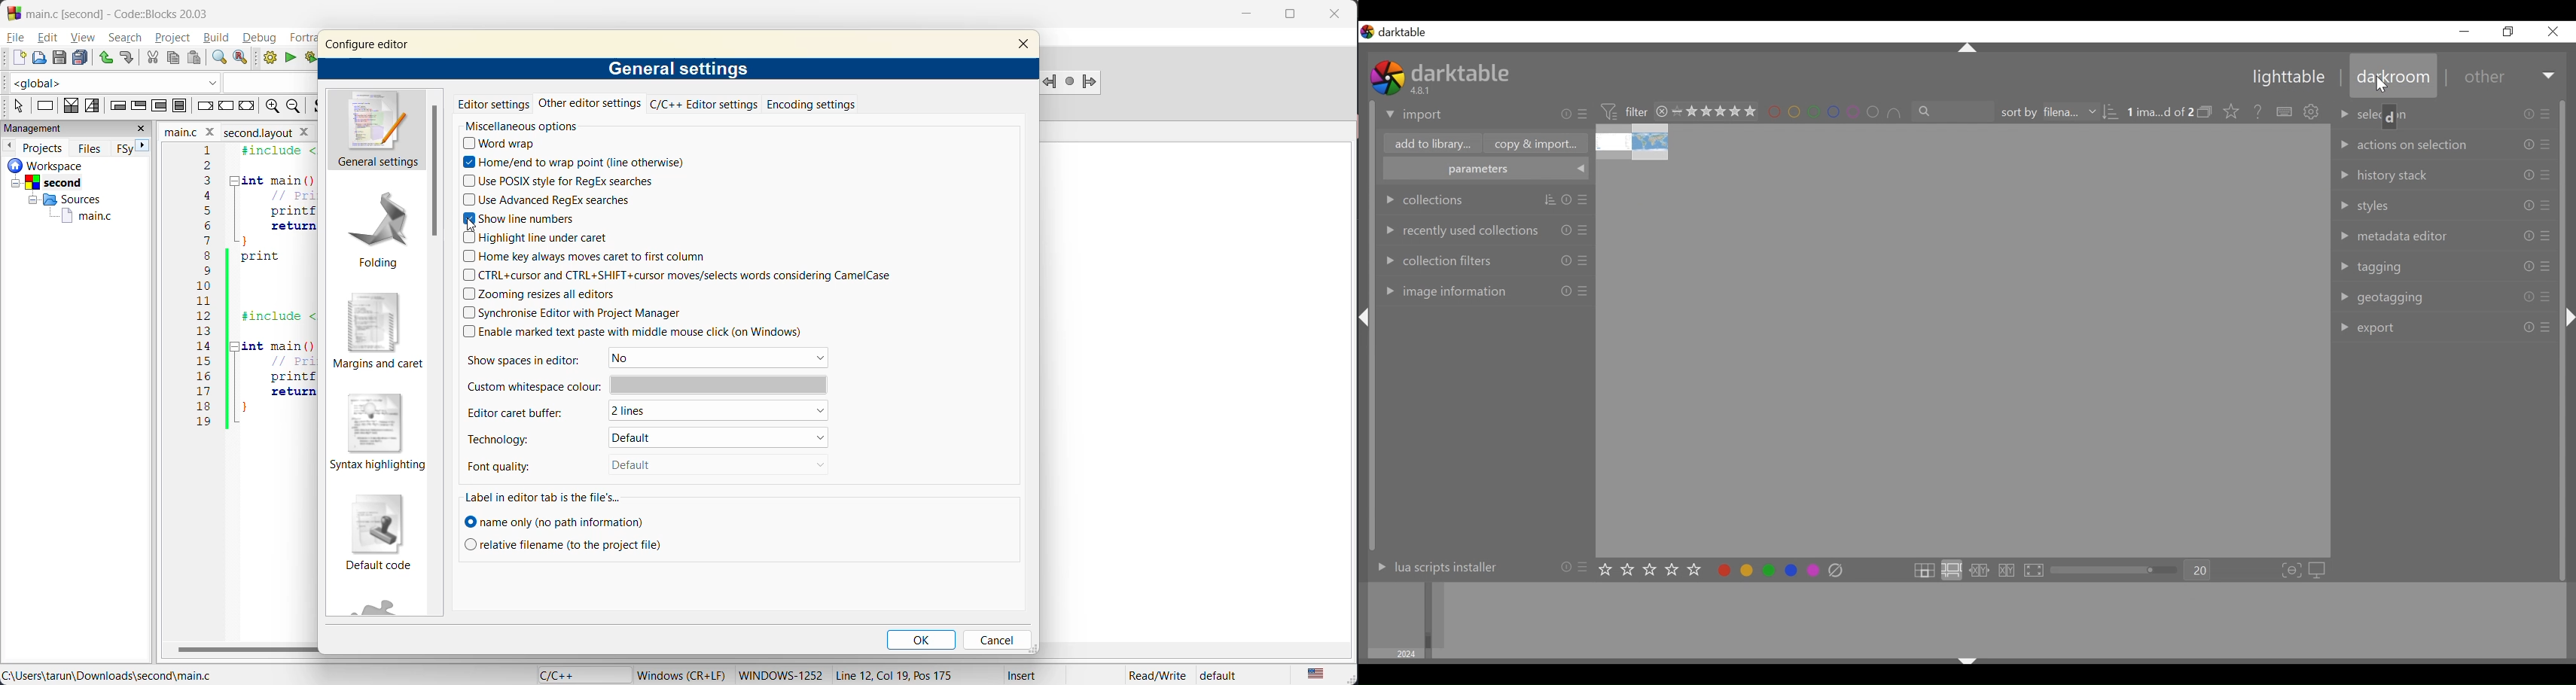  Describe the element at coordinates (1769, 571) in the screenshot. I see `toggle color label for selected image` at that location.